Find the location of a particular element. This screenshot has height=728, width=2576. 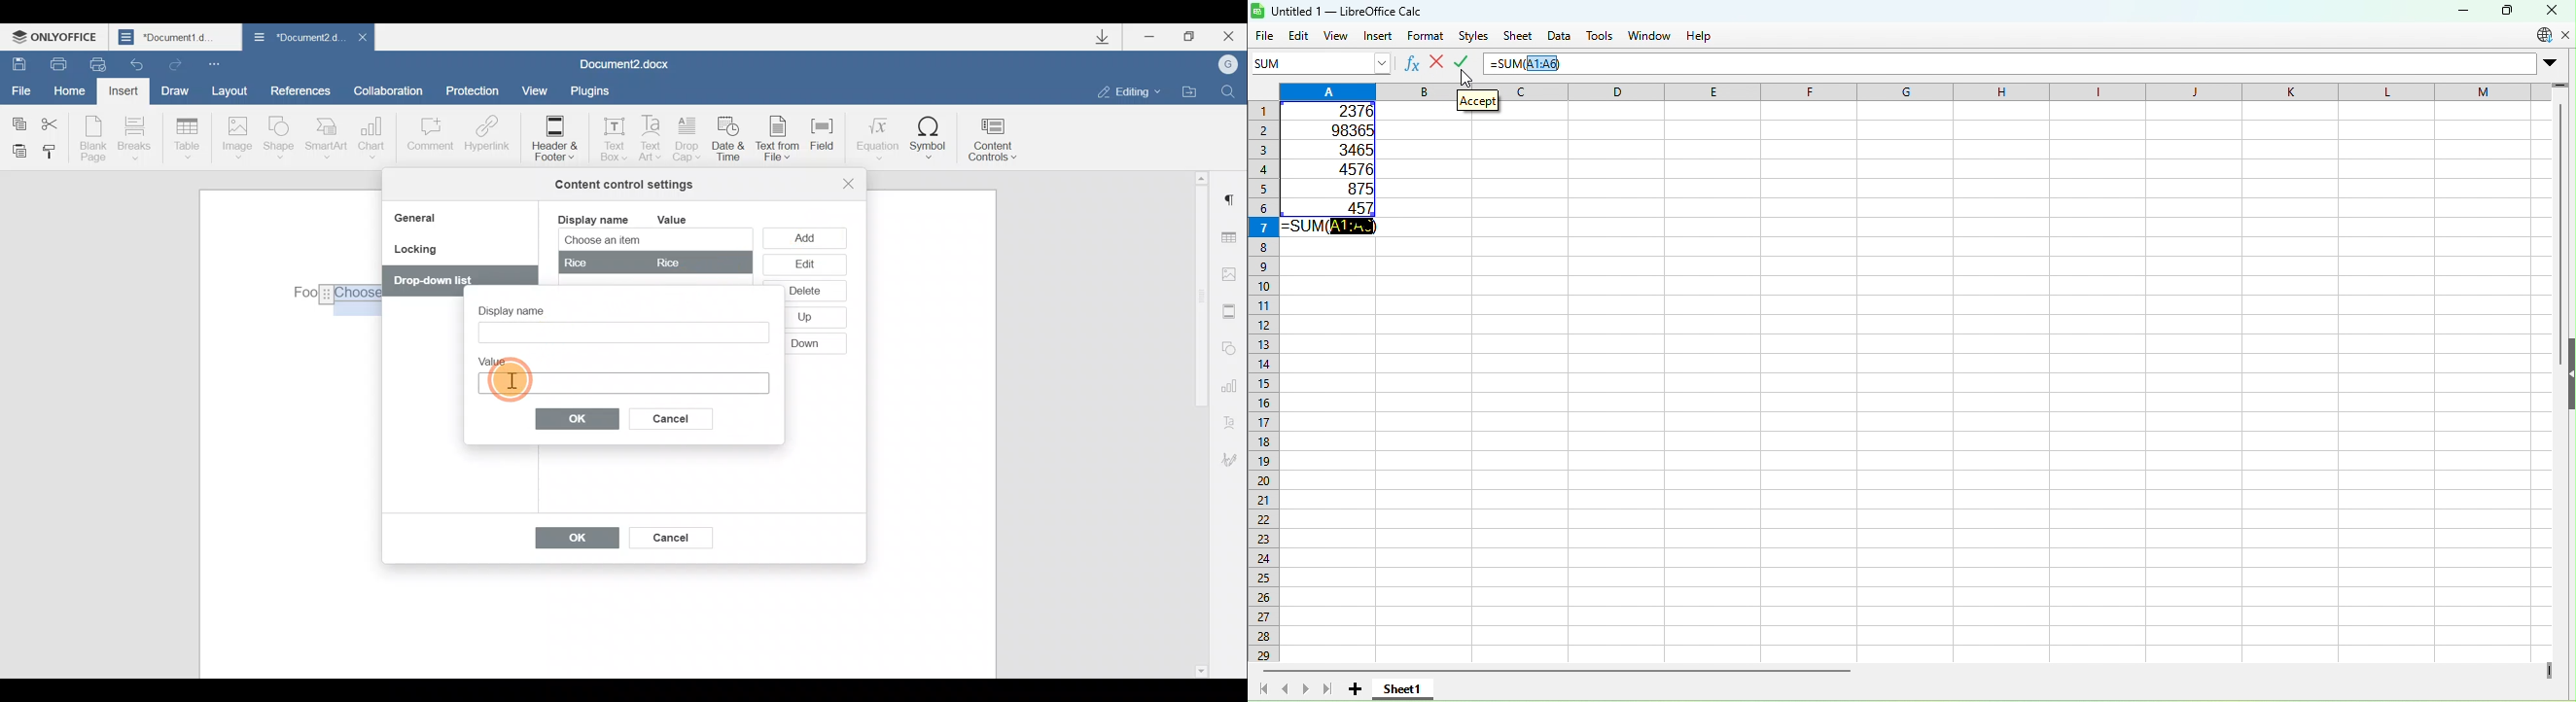

Comment is located at coordinates (430, 140).